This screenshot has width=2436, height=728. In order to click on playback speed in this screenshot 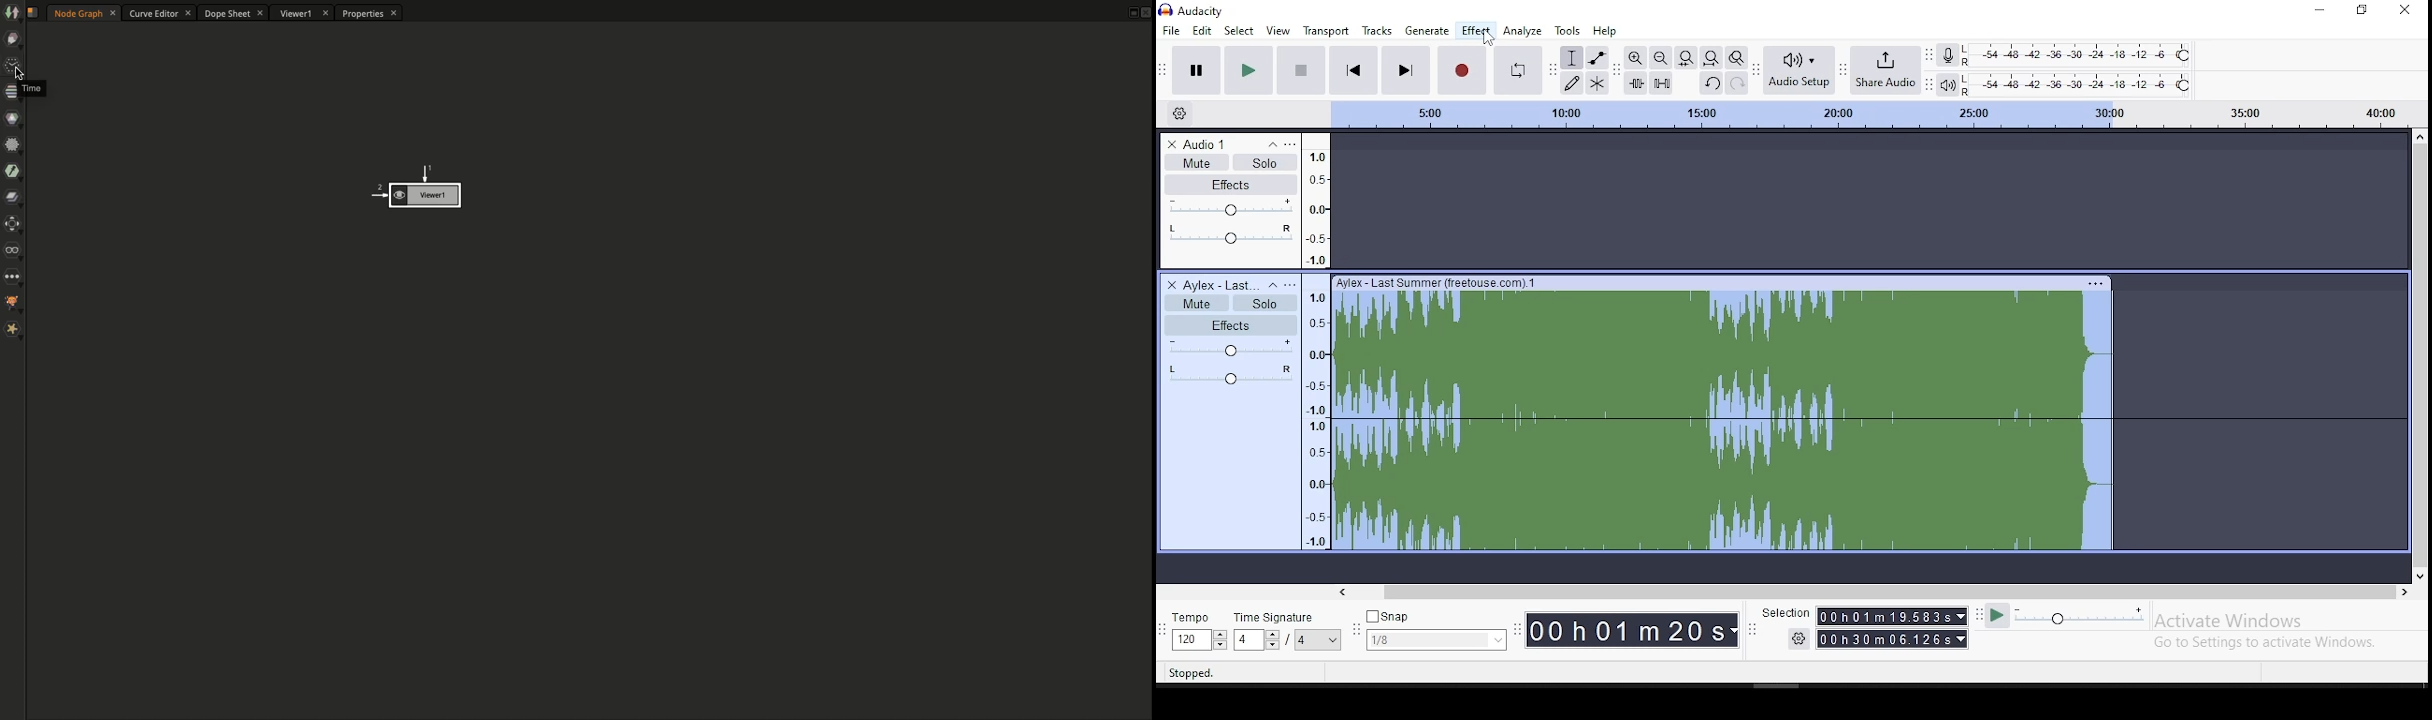, I will do `click(2072, 617)`.